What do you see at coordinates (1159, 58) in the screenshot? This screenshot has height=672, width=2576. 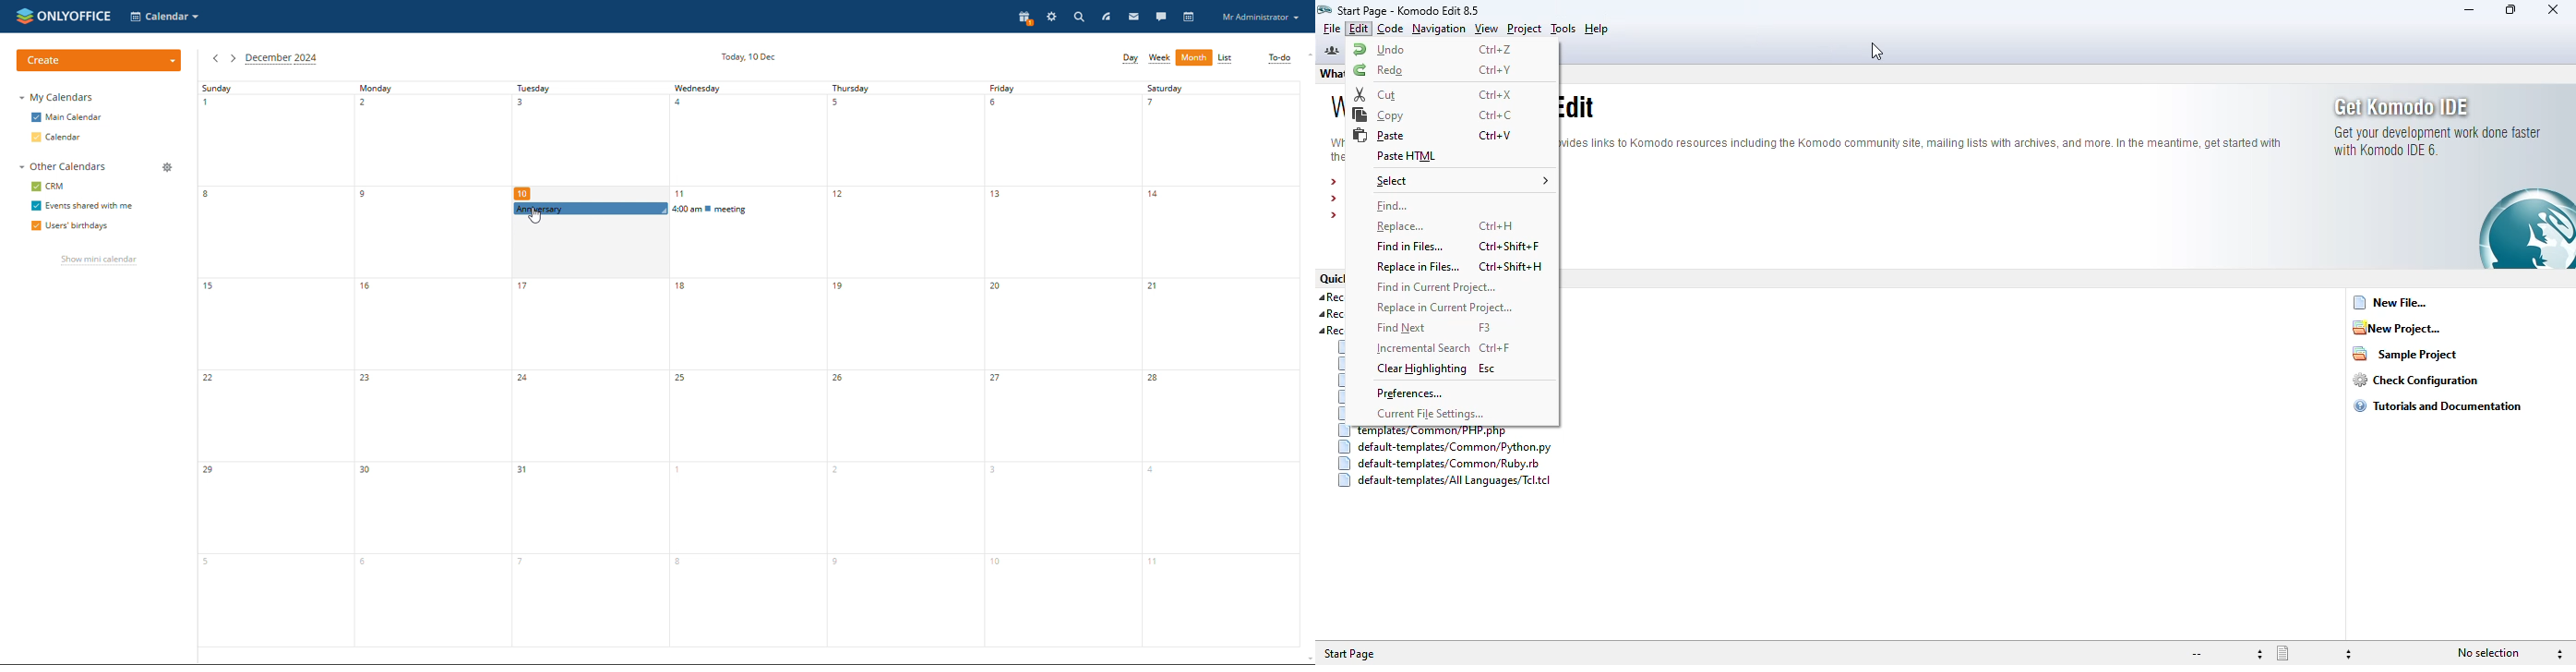 I see `week view` at bounding box center [1159, 58].